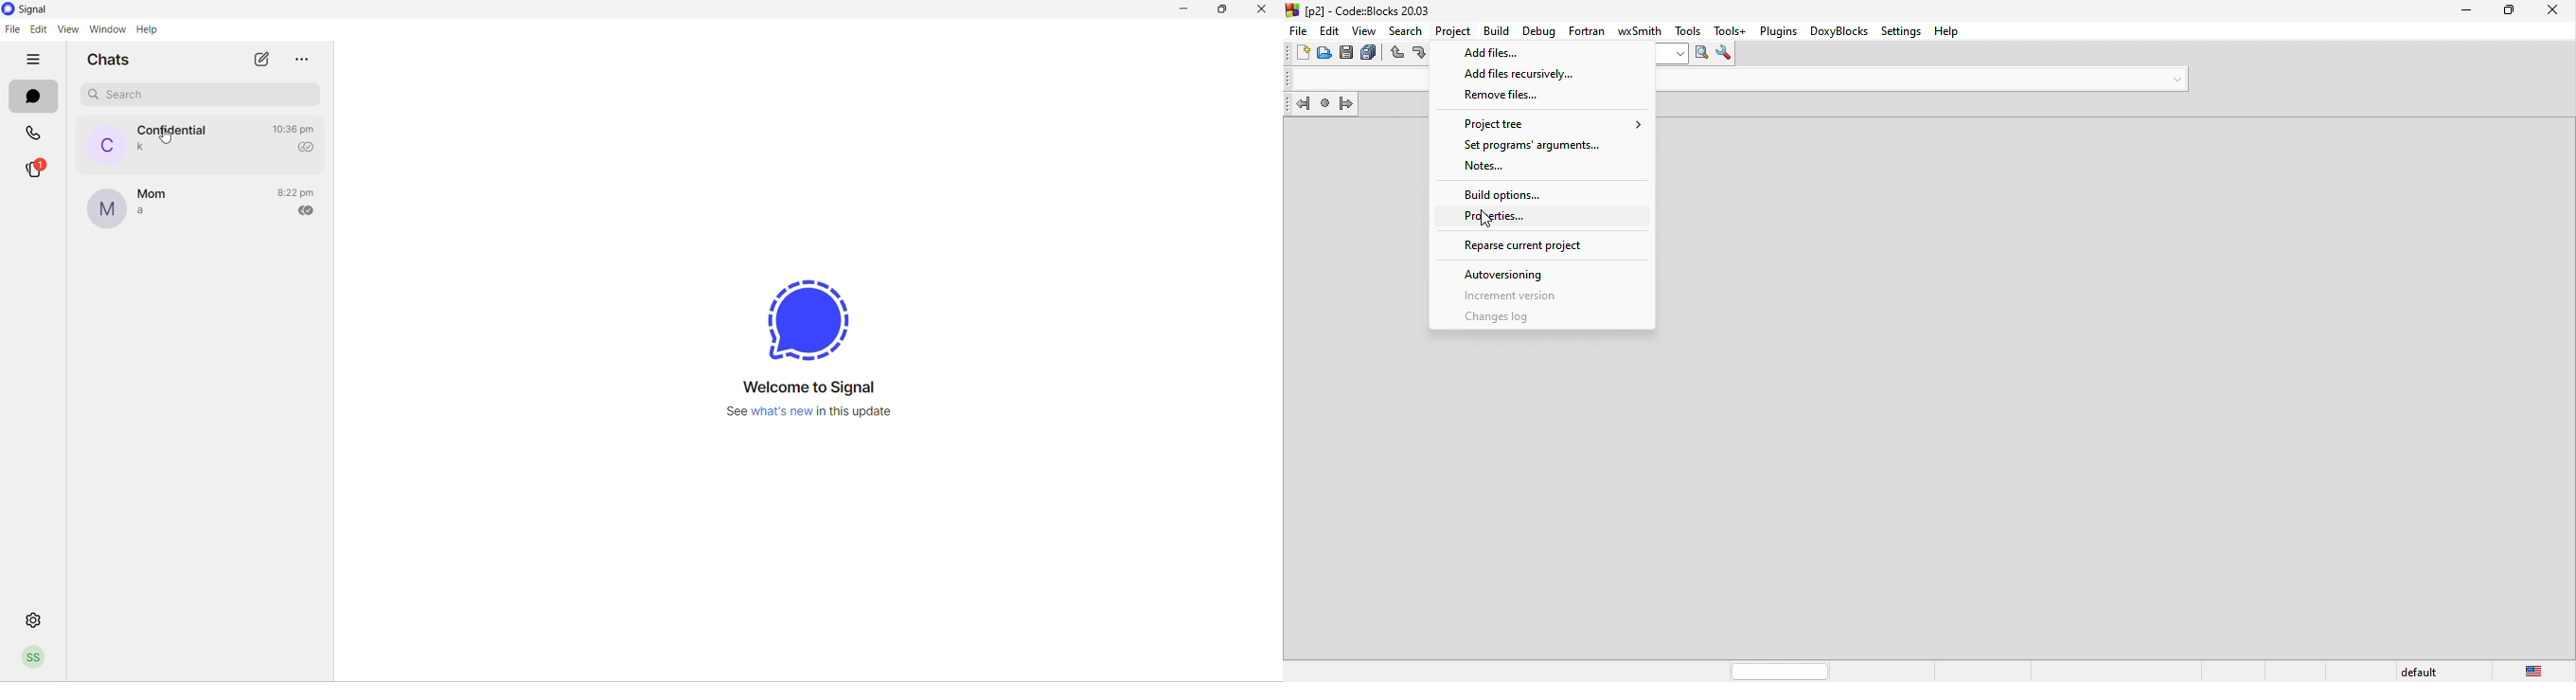 The width and height of the screenshot is (2576, 700). Describe the element at coordinates (33, 96) in the screenshot. I see `chats` at that location.